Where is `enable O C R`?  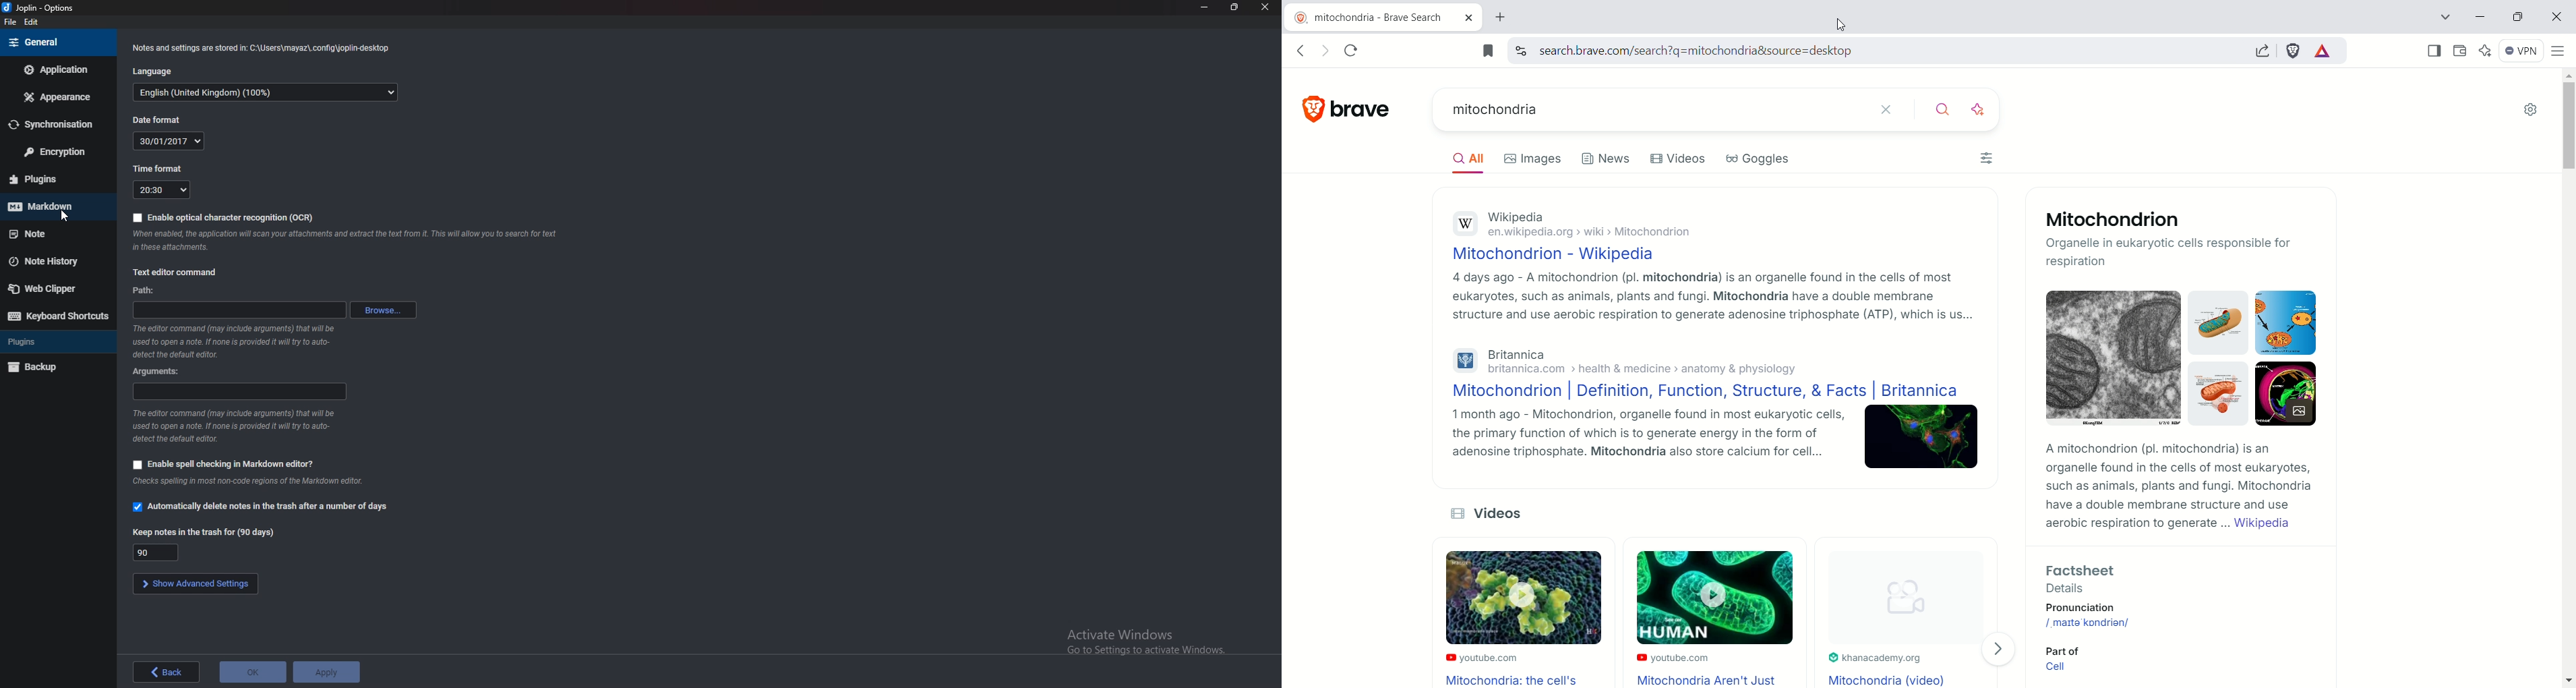 enable O C R is located at coordinates (222, 218).